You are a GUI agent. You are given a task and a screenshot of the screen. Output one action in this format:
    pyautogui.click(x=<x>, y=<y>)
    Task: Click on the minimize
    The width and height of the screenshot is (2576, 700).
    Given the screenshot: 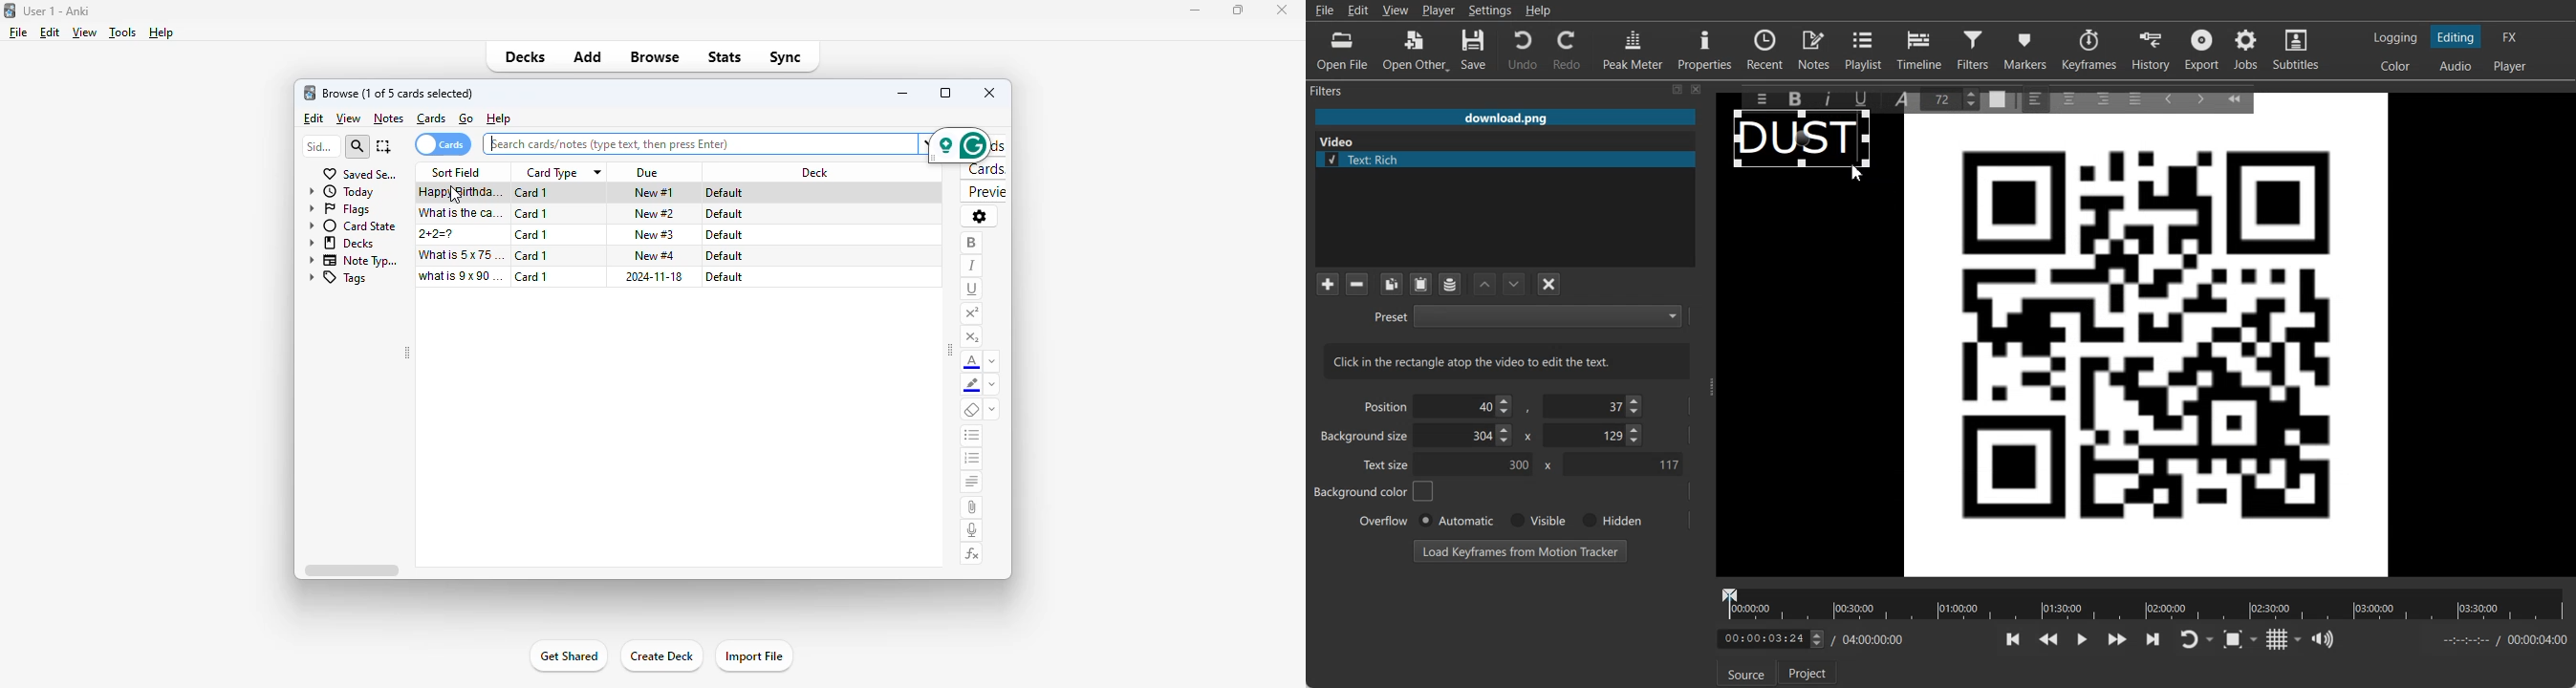 What is the action you would take?
    pyautogui.click(x=904, y=93)
    